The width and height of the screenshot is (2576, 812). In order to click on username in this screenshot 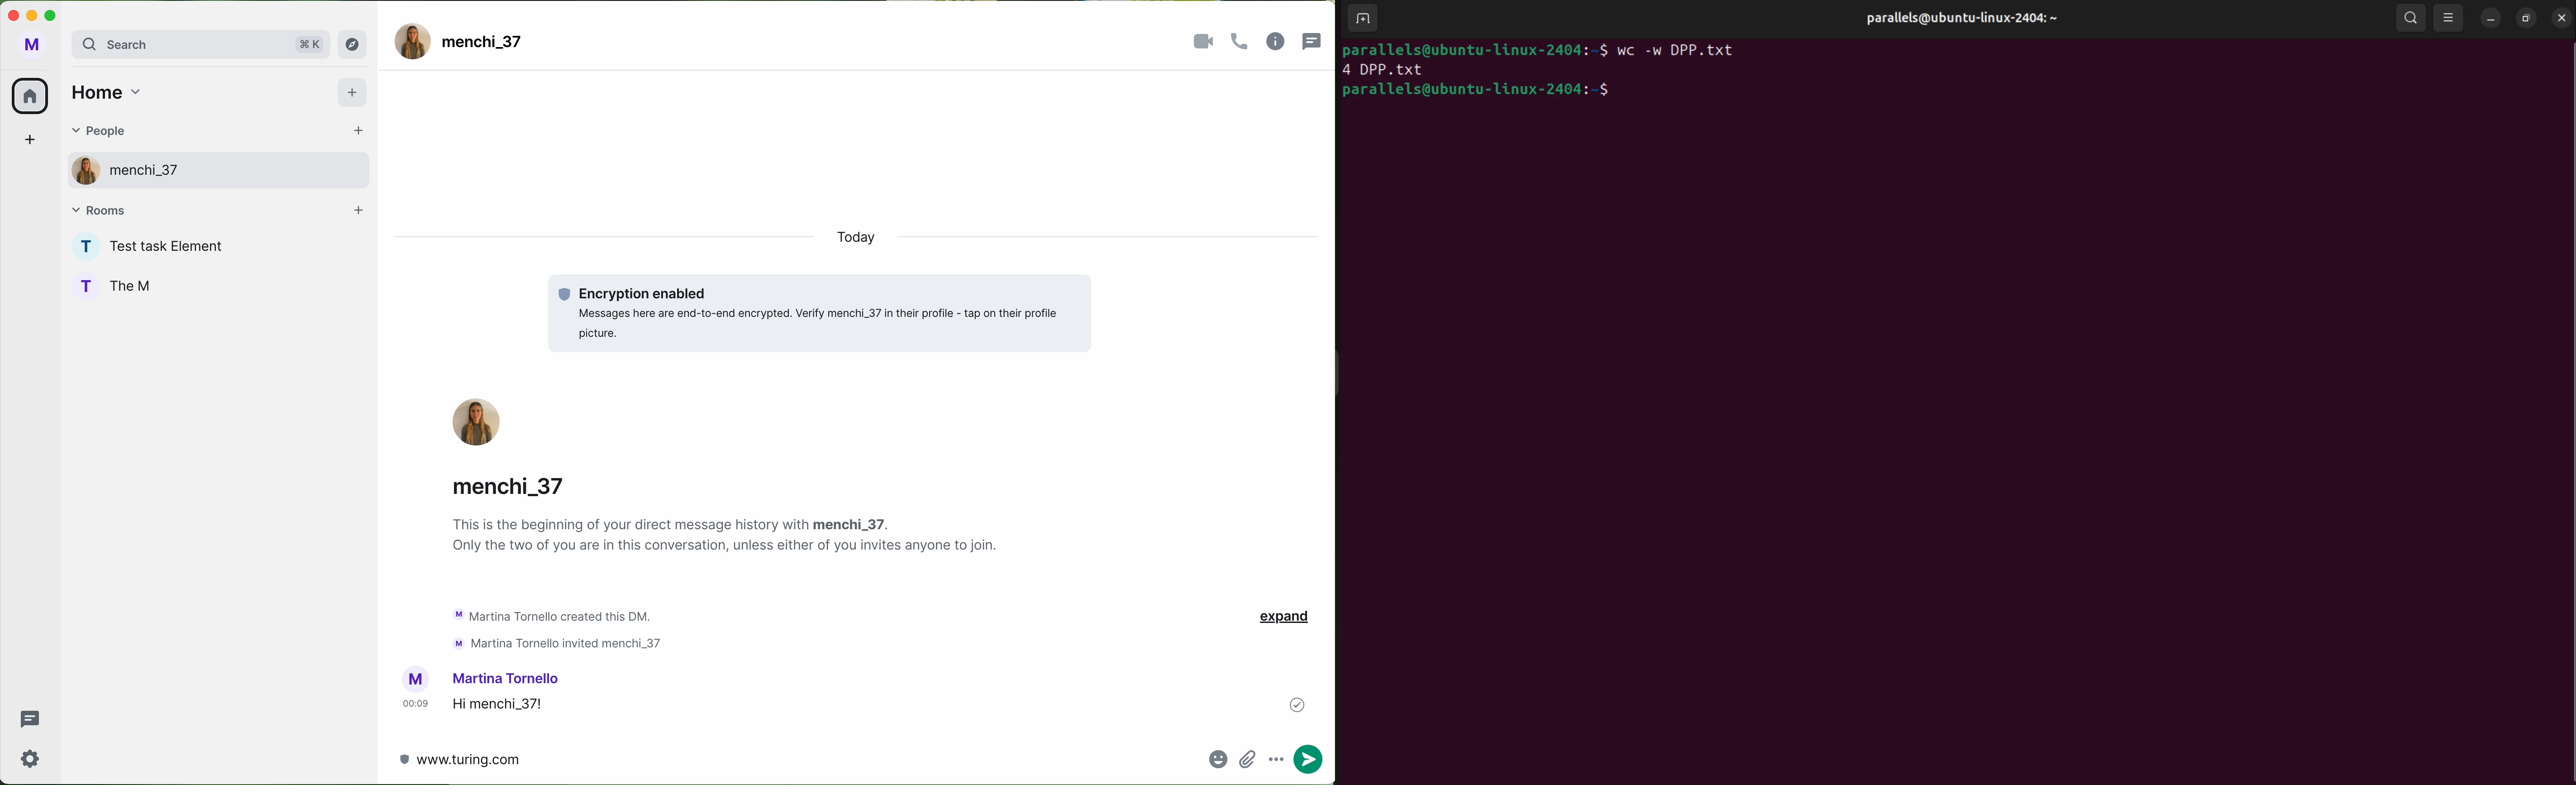, I will do `click(515, 483)`.